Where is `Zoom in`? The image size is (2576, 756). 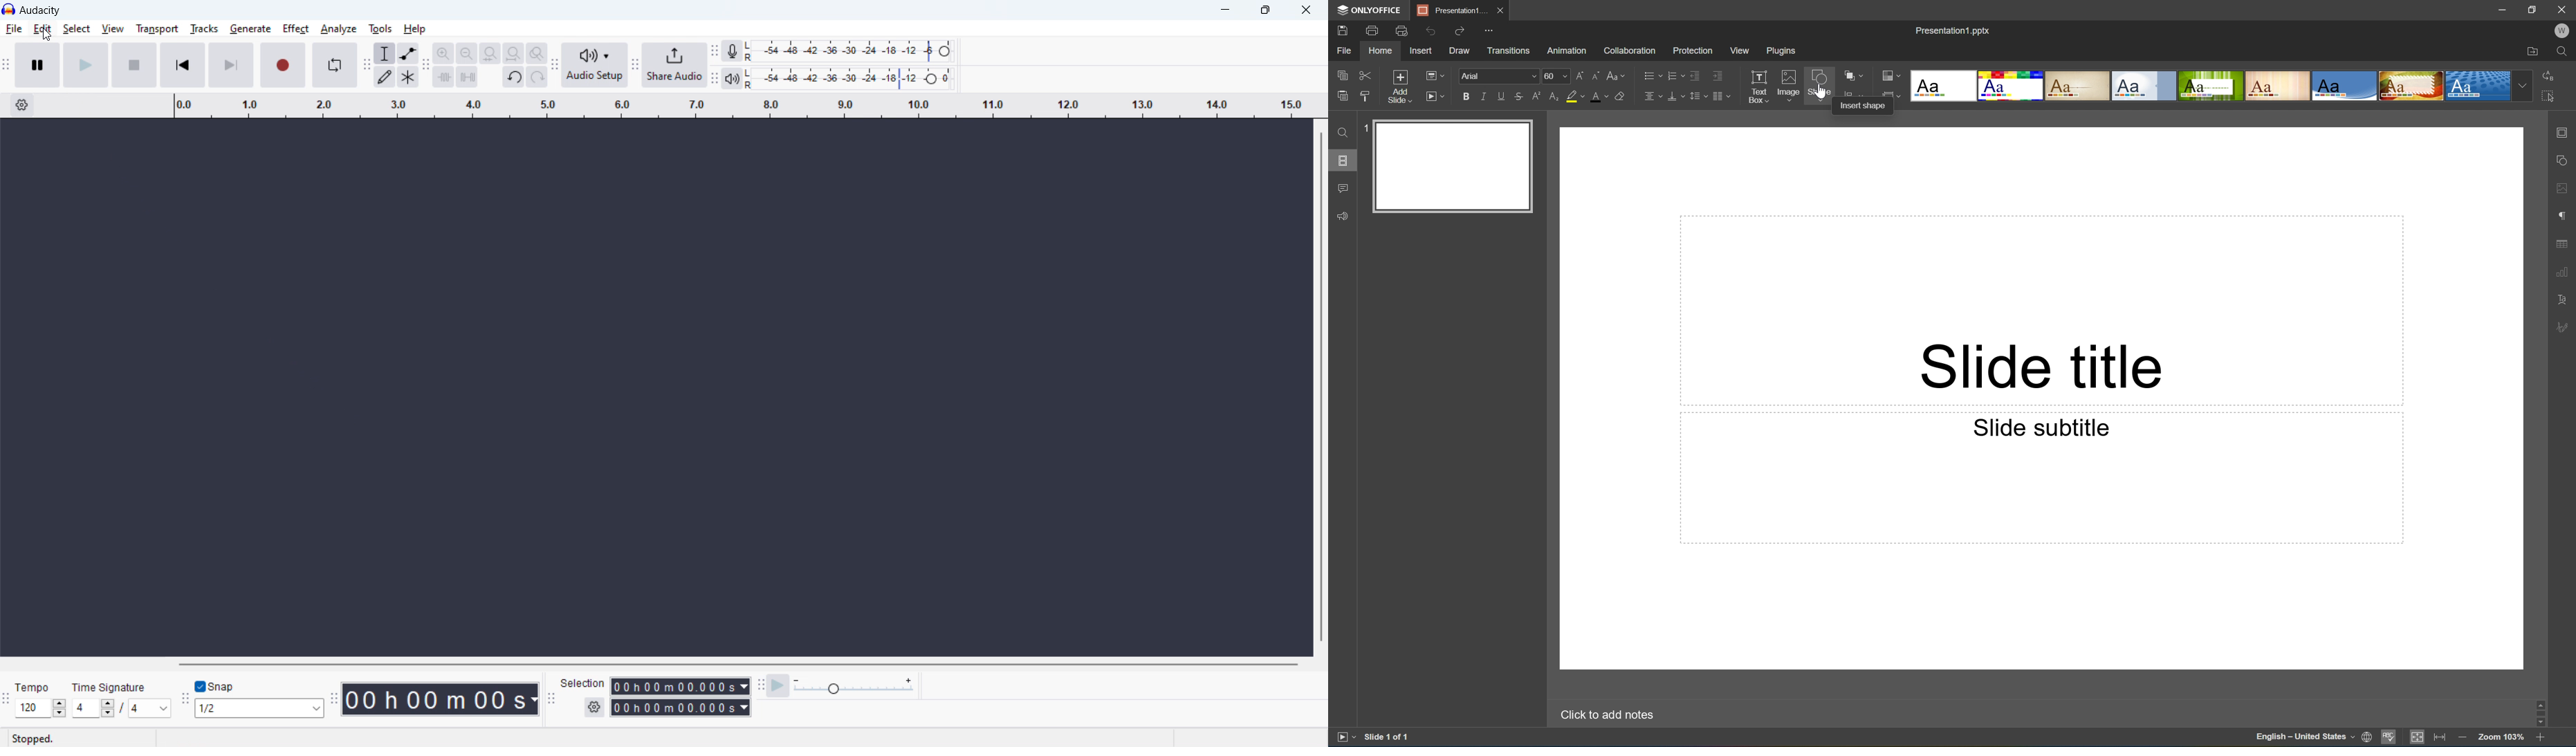 Zoom in is located at coordinates (2540, 738).